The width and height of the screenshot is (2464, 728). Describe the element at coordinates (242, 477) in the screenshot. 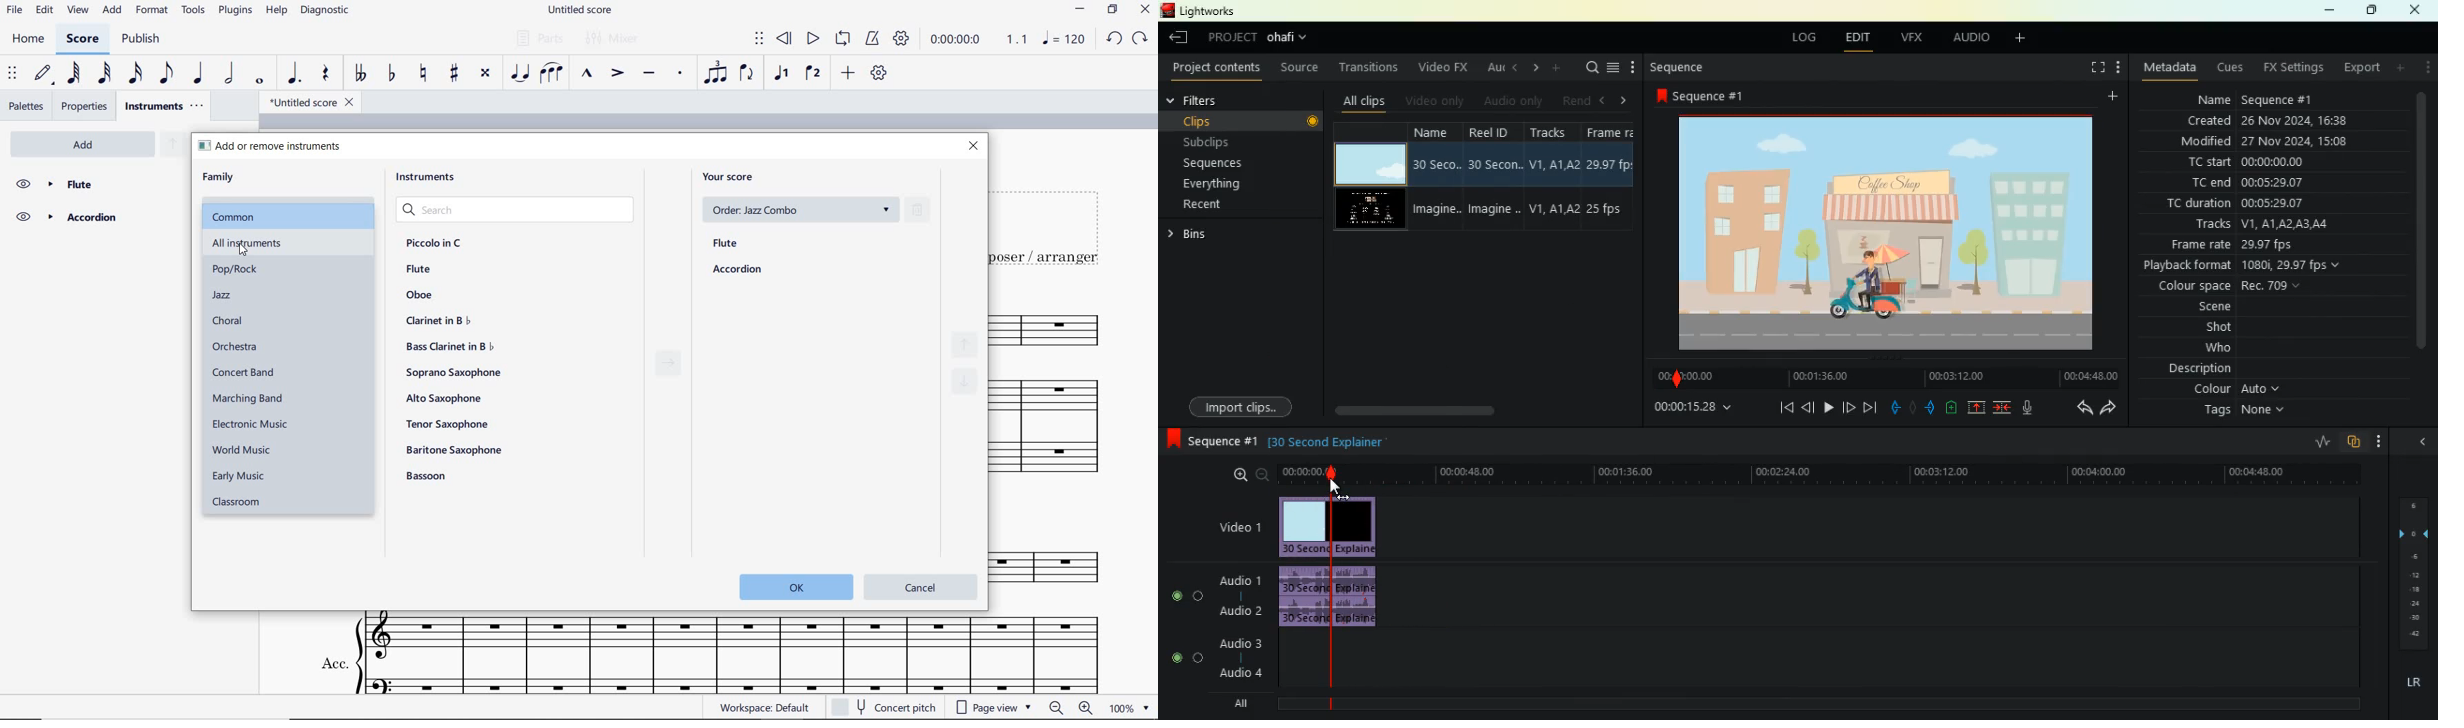

I see `early music` at that location.